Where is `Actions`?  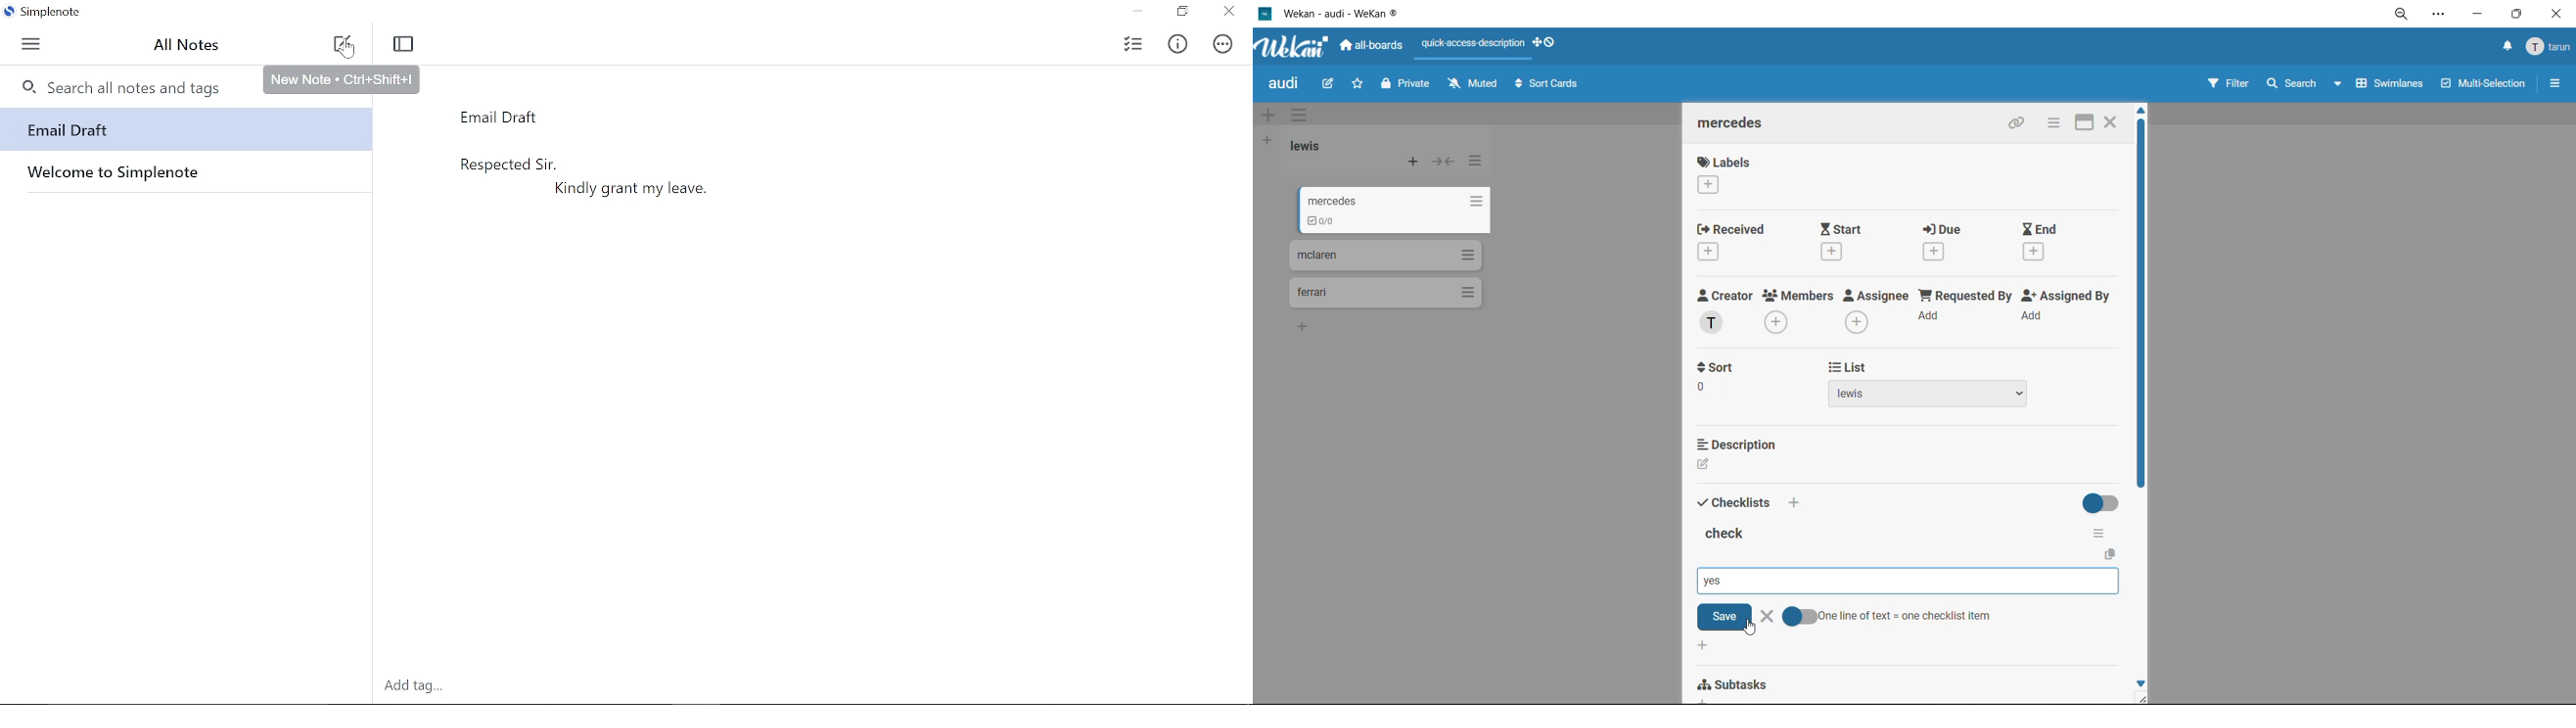 Actions is located at coordinates (1223, 45).